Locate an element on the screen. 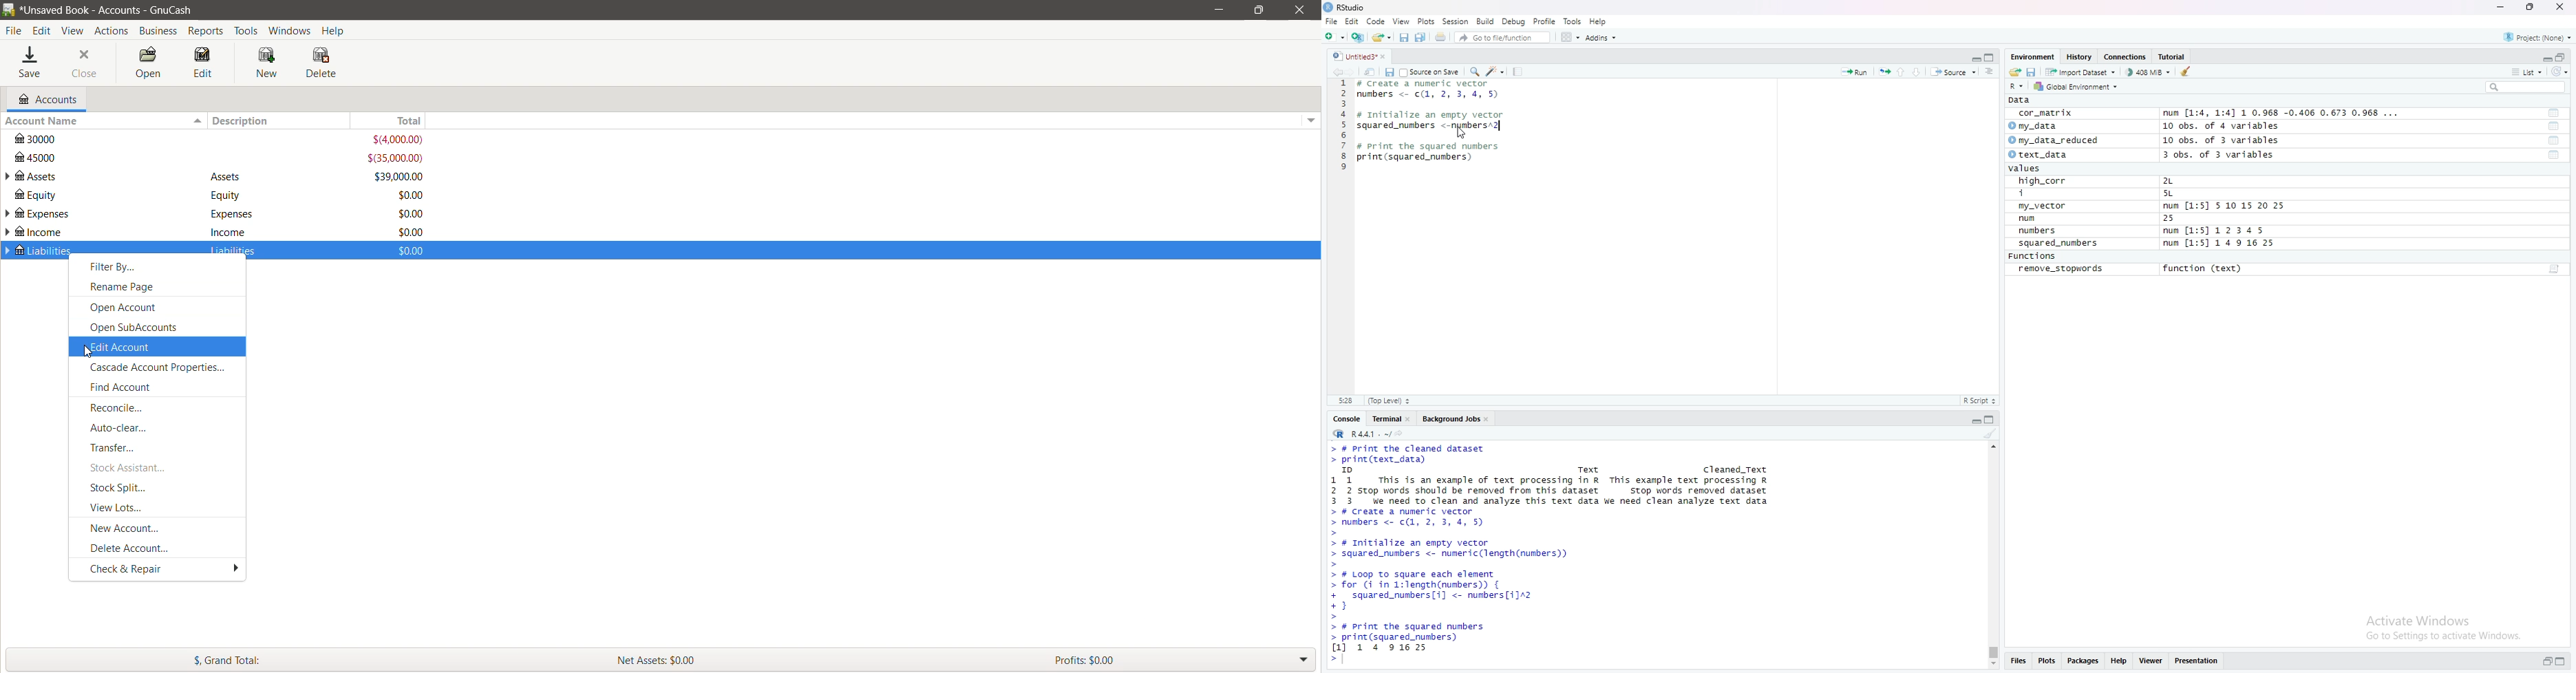 The height and width of the screenshot is (700, 2576). Global Environment is located at coordinates (2077, 86).